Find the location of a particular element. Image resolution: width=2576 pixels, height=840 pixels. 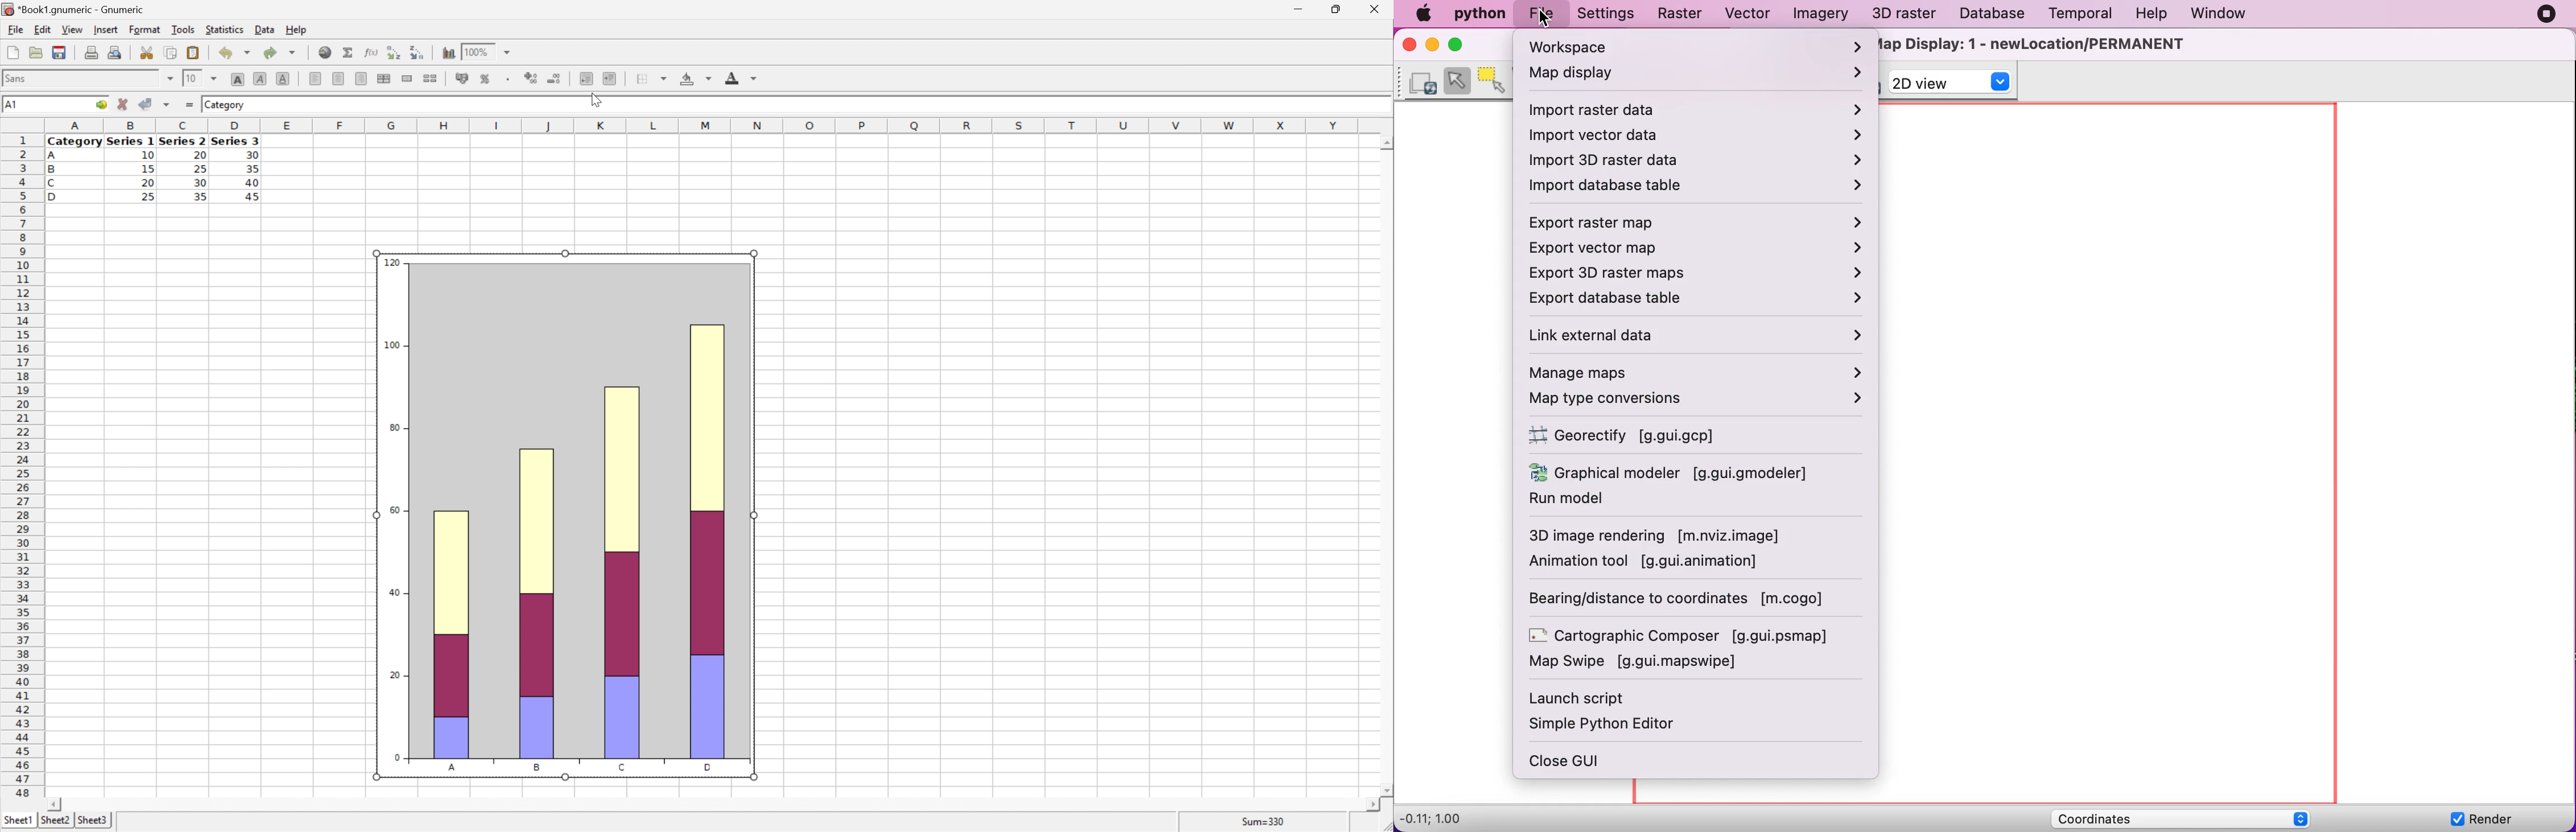

Sort the selected region in descending order based on the first column selected is located at coordinates (414, 53).